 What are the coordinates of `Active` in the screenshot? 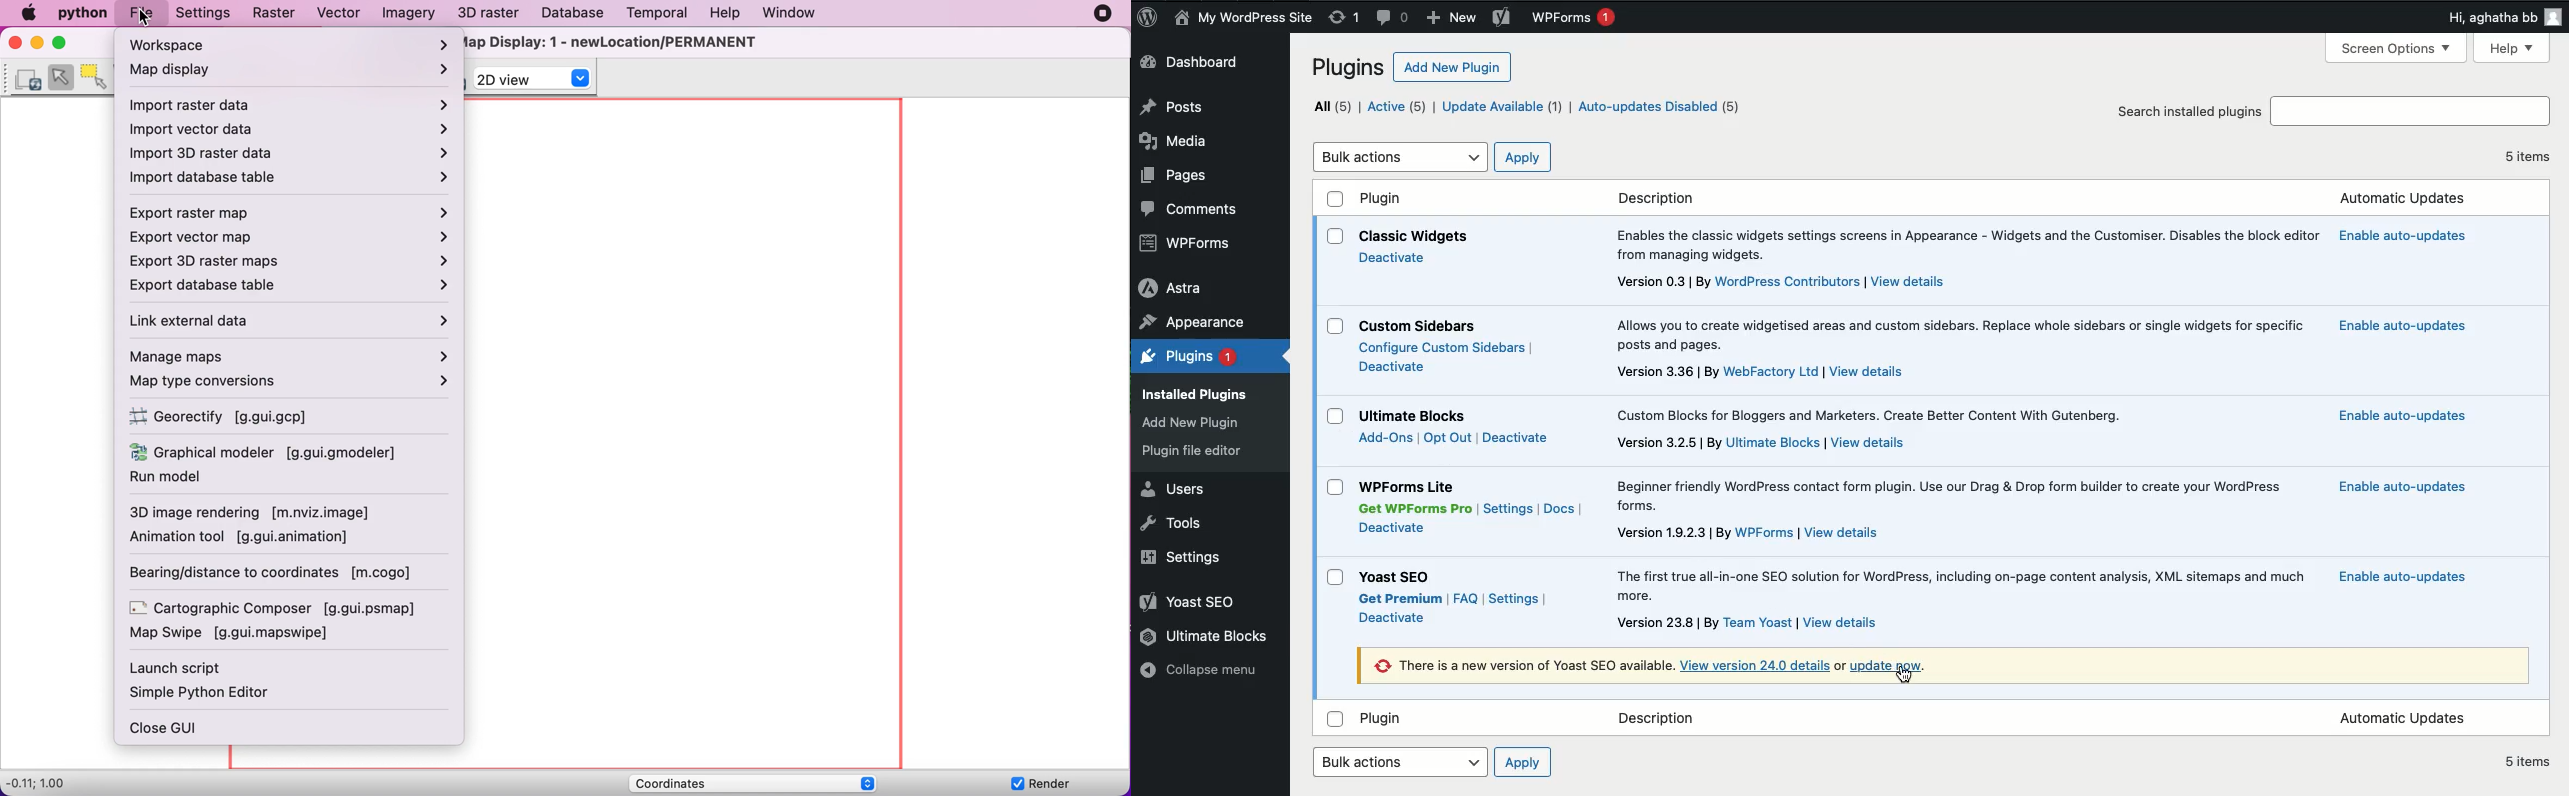 It's located at (1400, 108).